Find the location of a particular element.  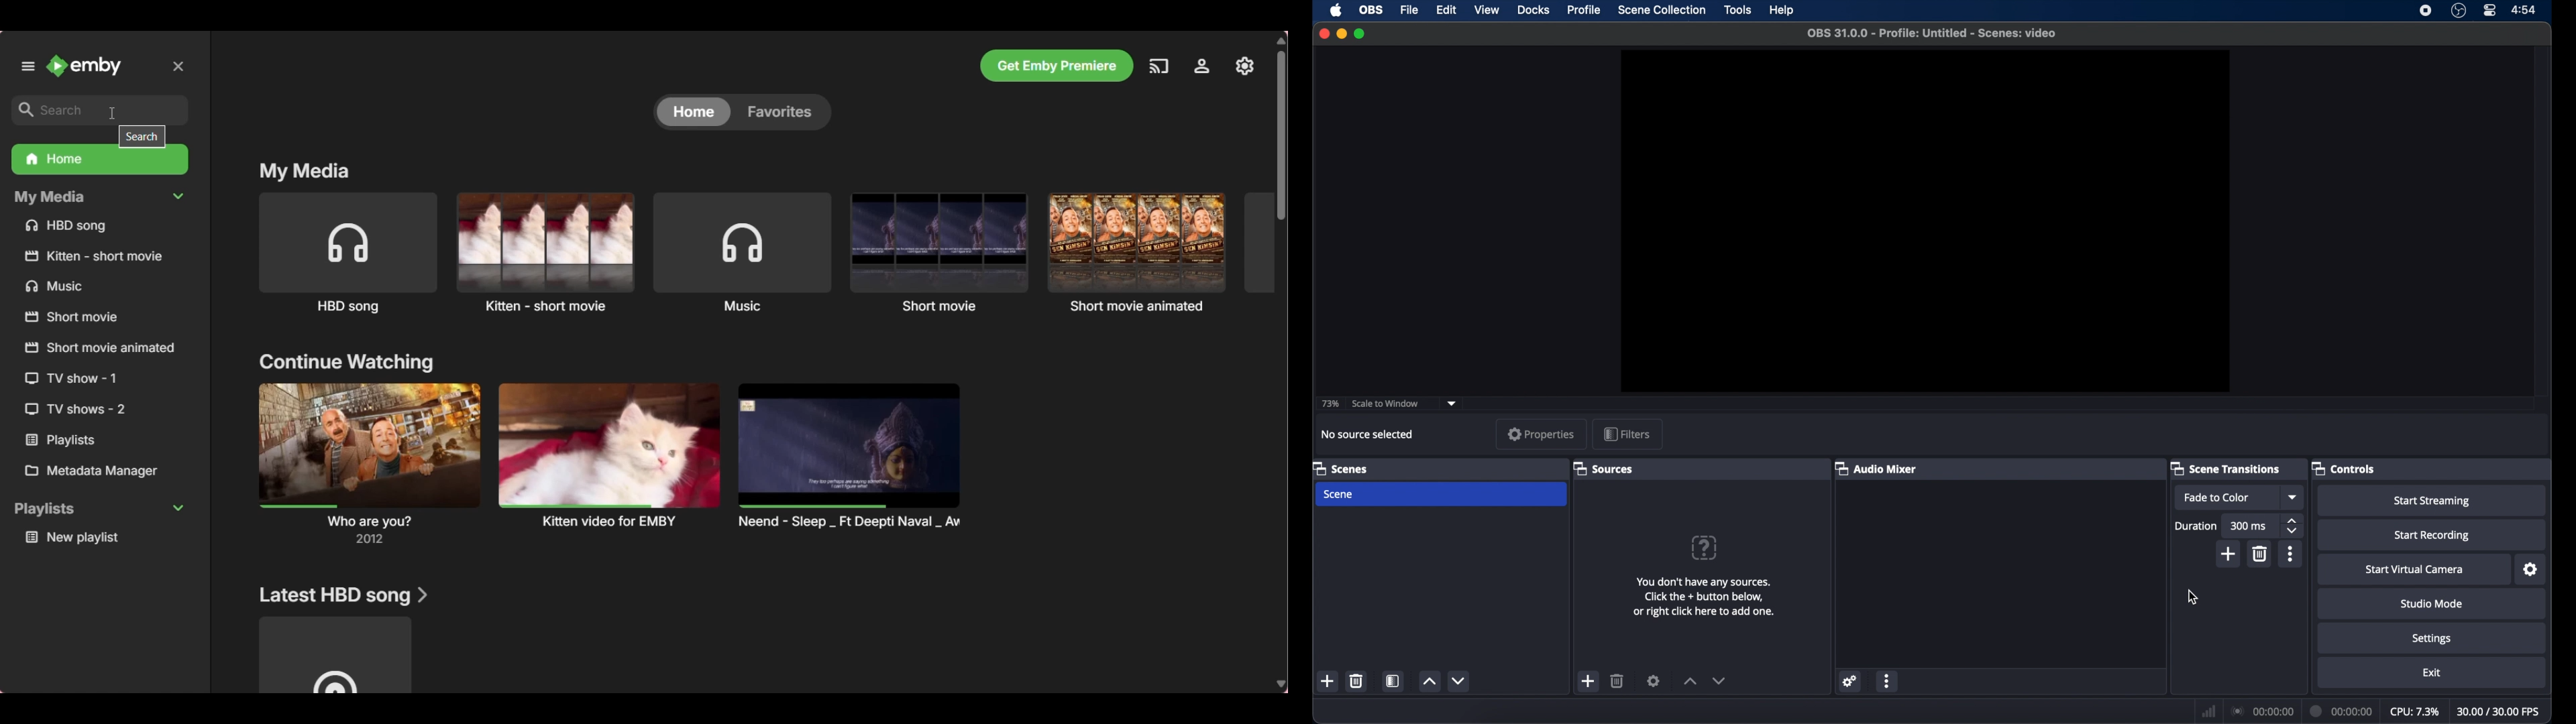

Short movie is located at coordinates (940, 252).